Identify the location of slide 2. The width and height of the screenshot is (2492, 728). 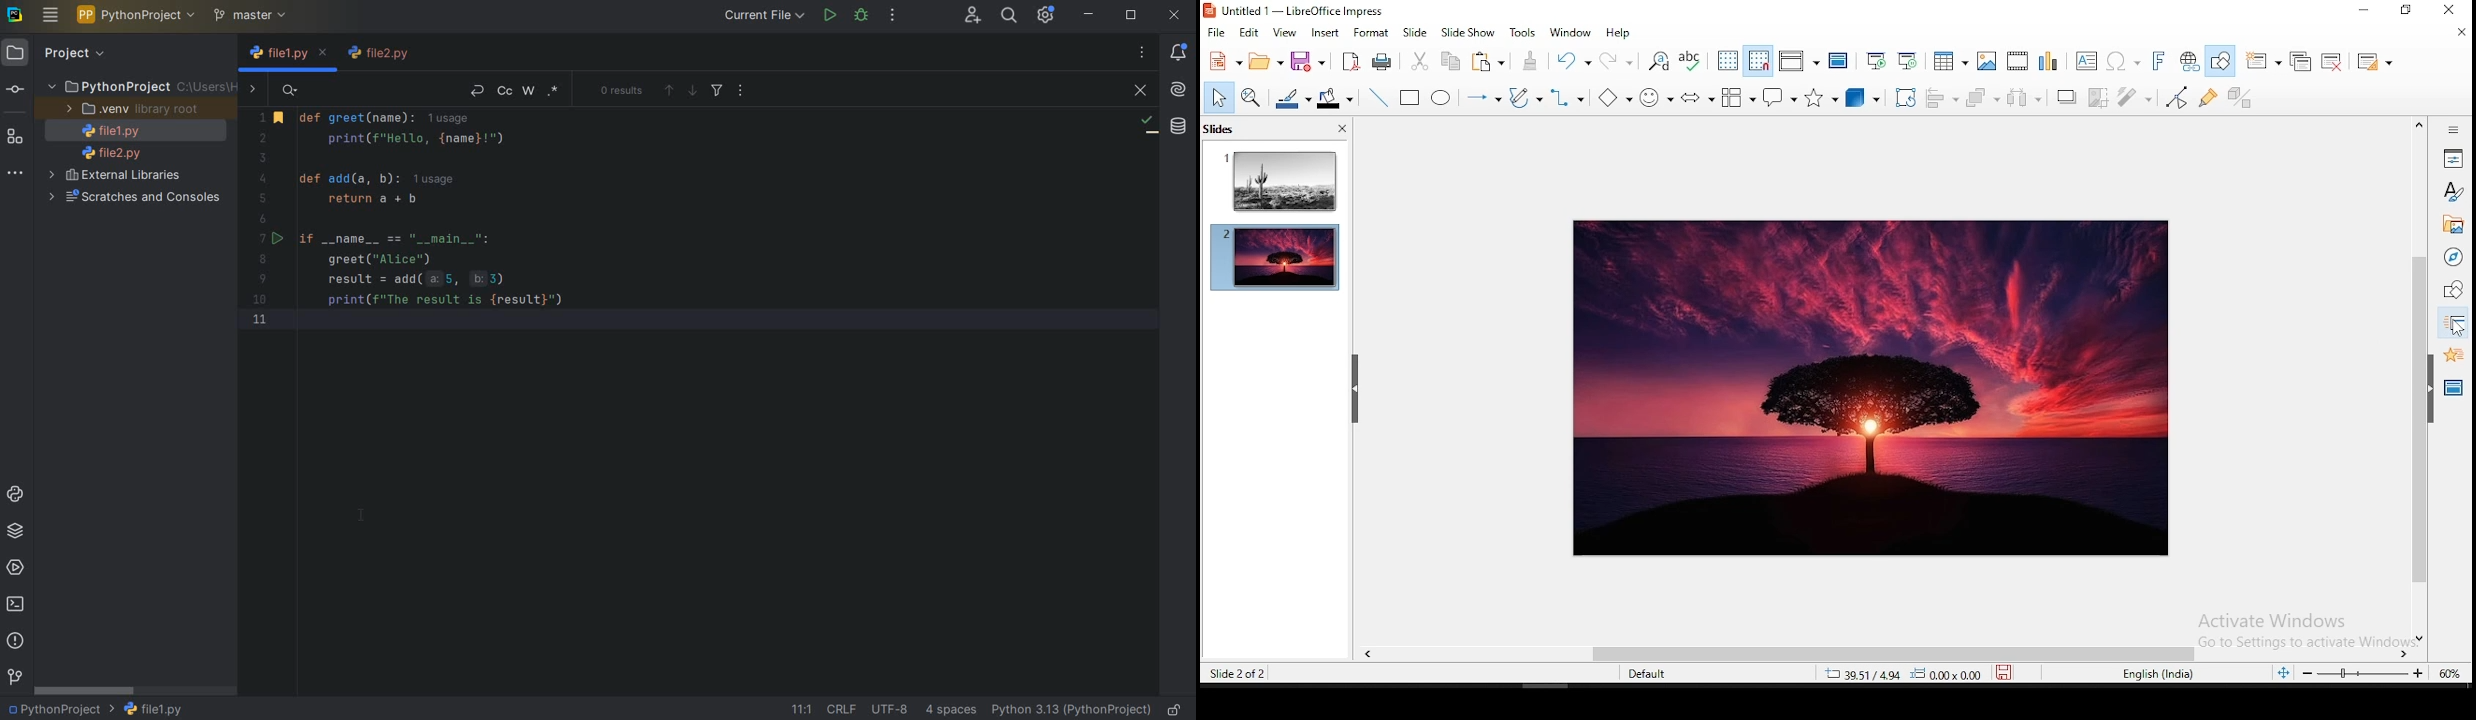
(1277, 257).